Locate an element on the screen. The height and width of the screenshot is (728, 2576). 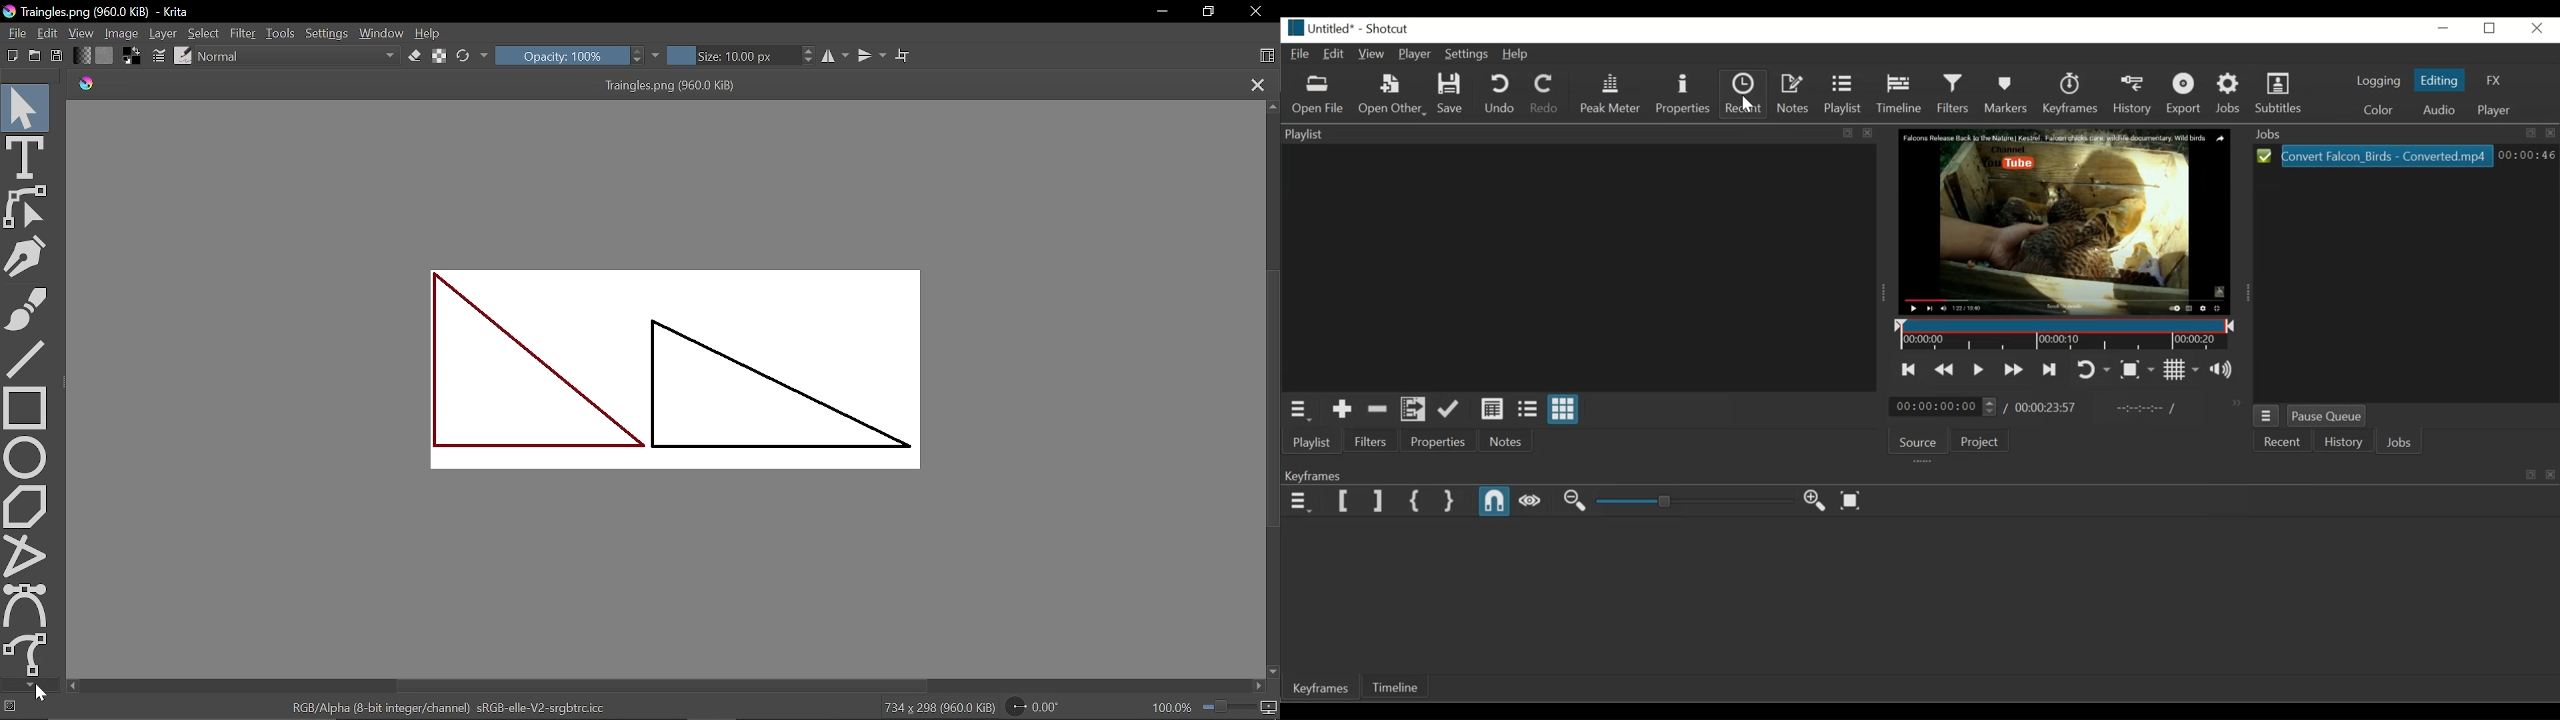
Timeline is located at coordinates (2063, 334).